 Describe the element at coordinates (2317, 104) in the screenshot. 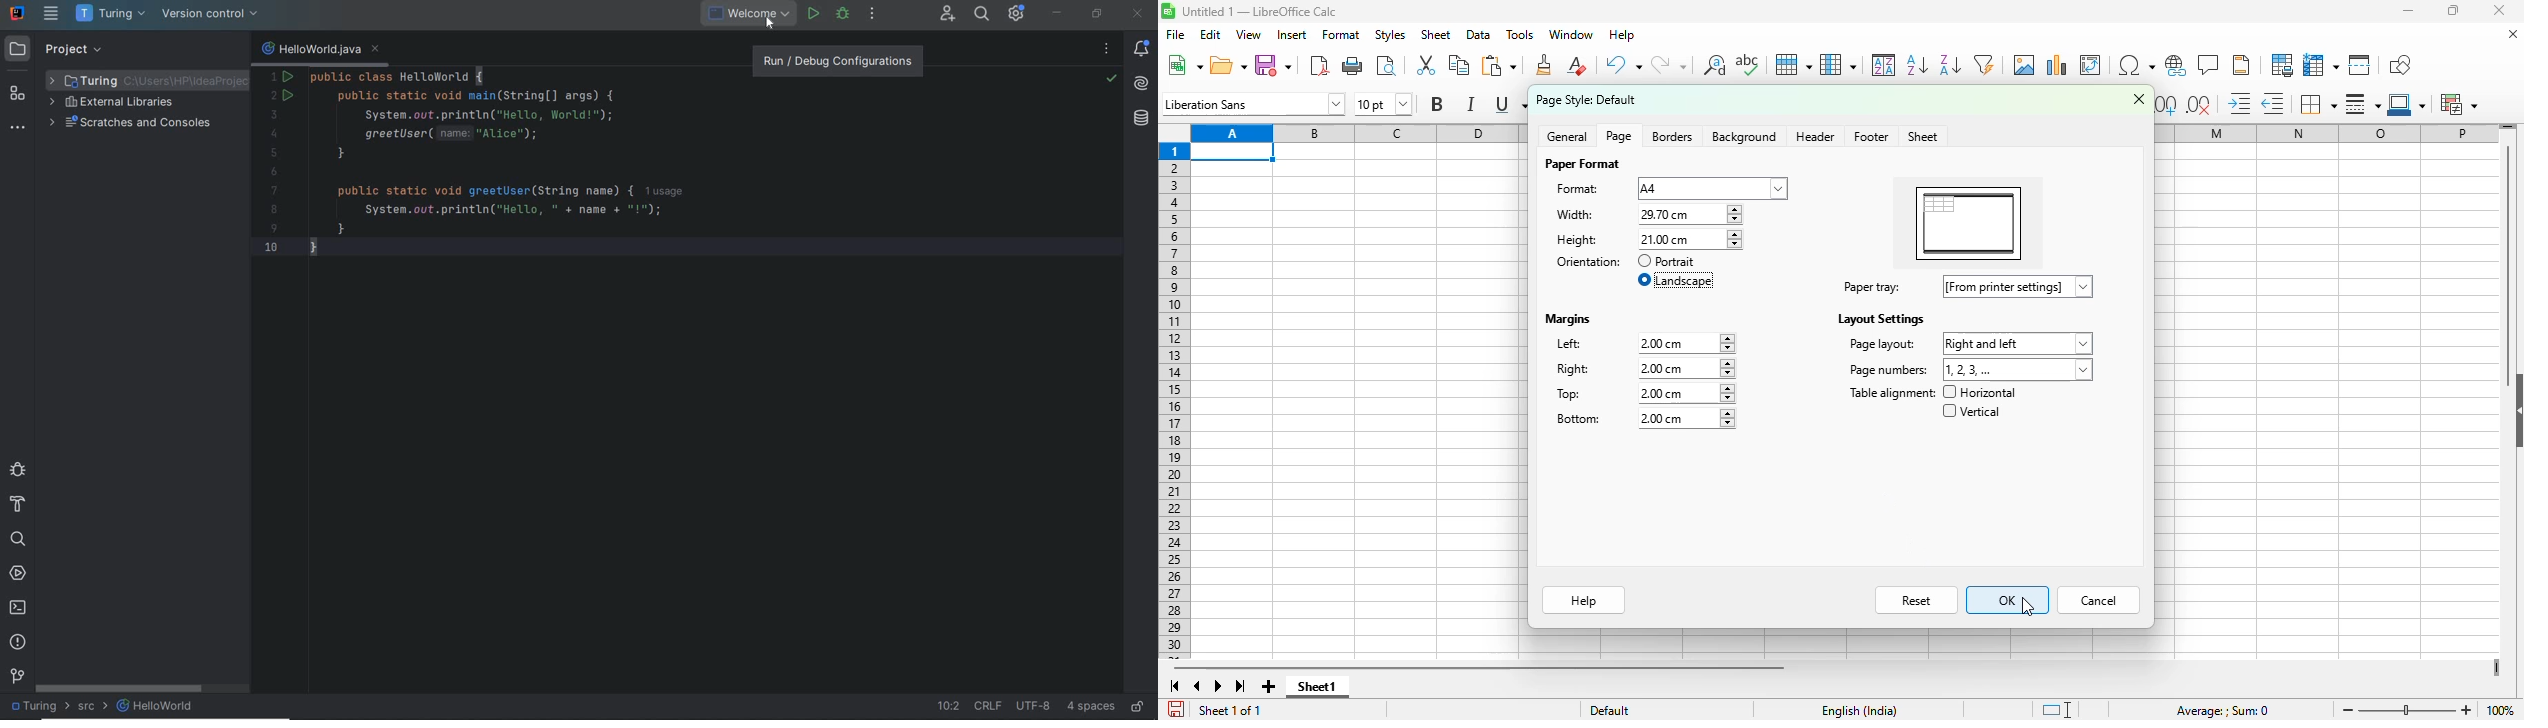

I see `borders` at that location.